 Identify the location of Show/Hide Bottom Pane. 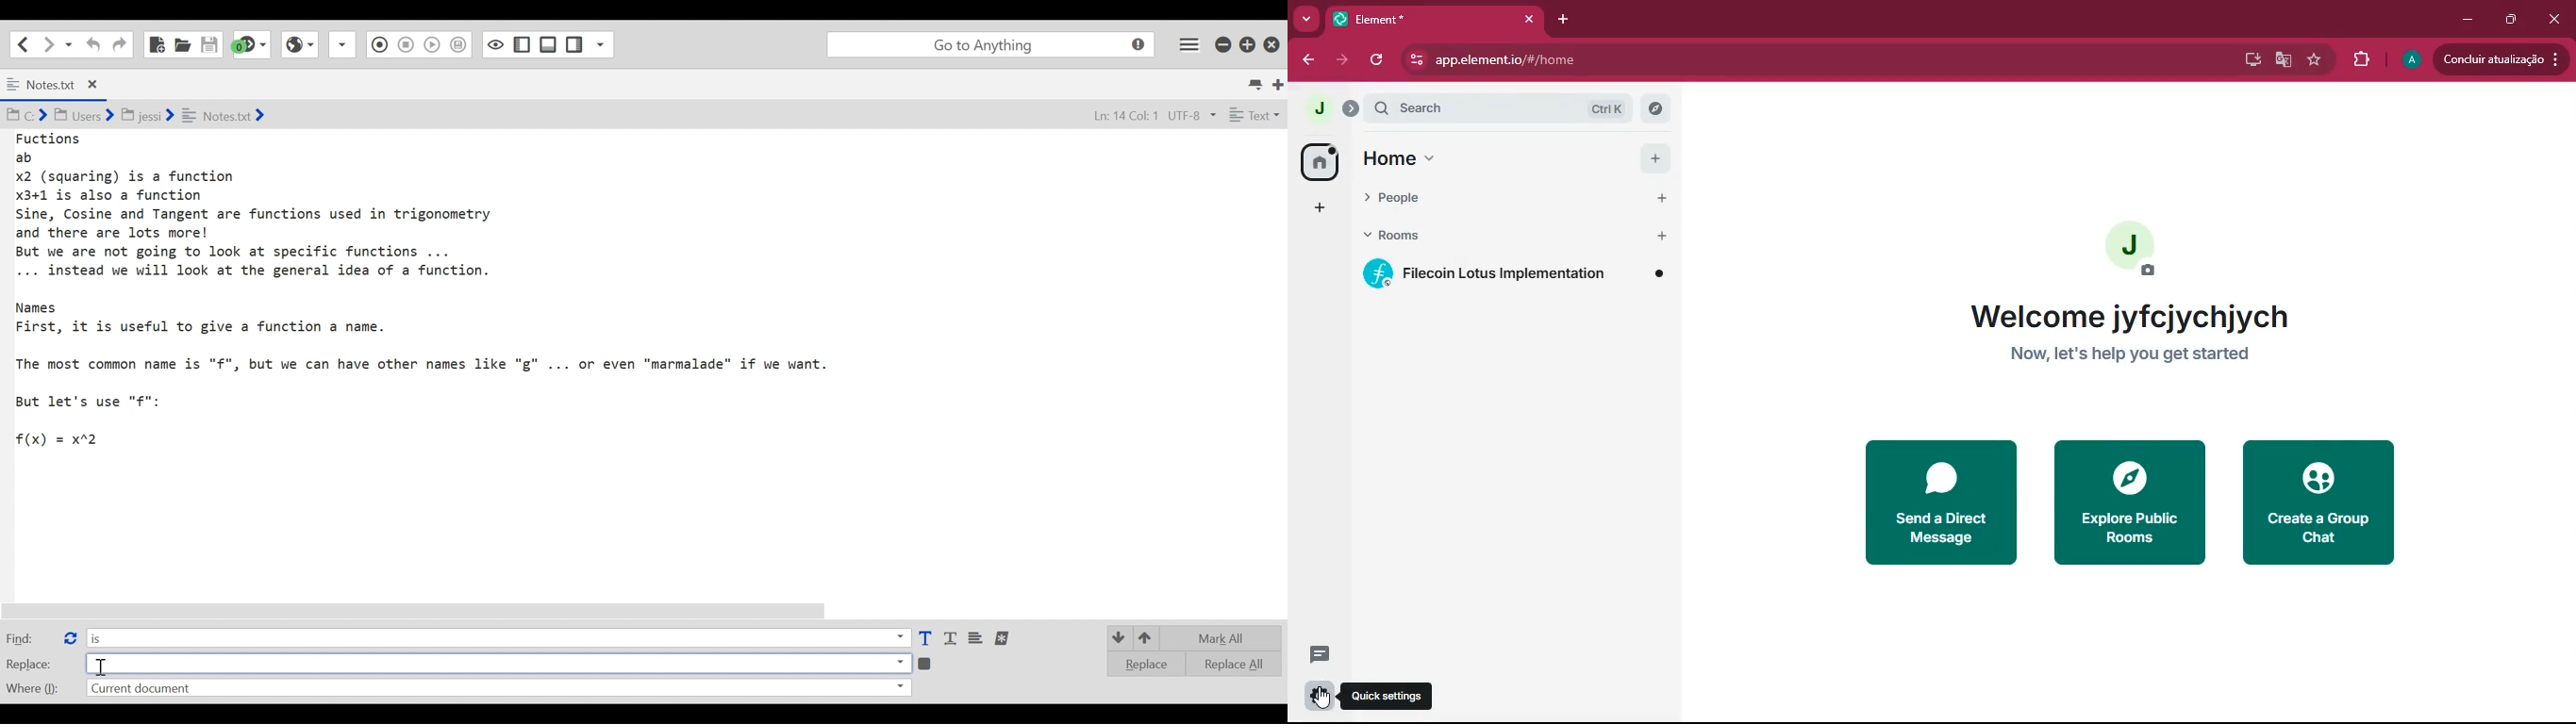
(523, 45).